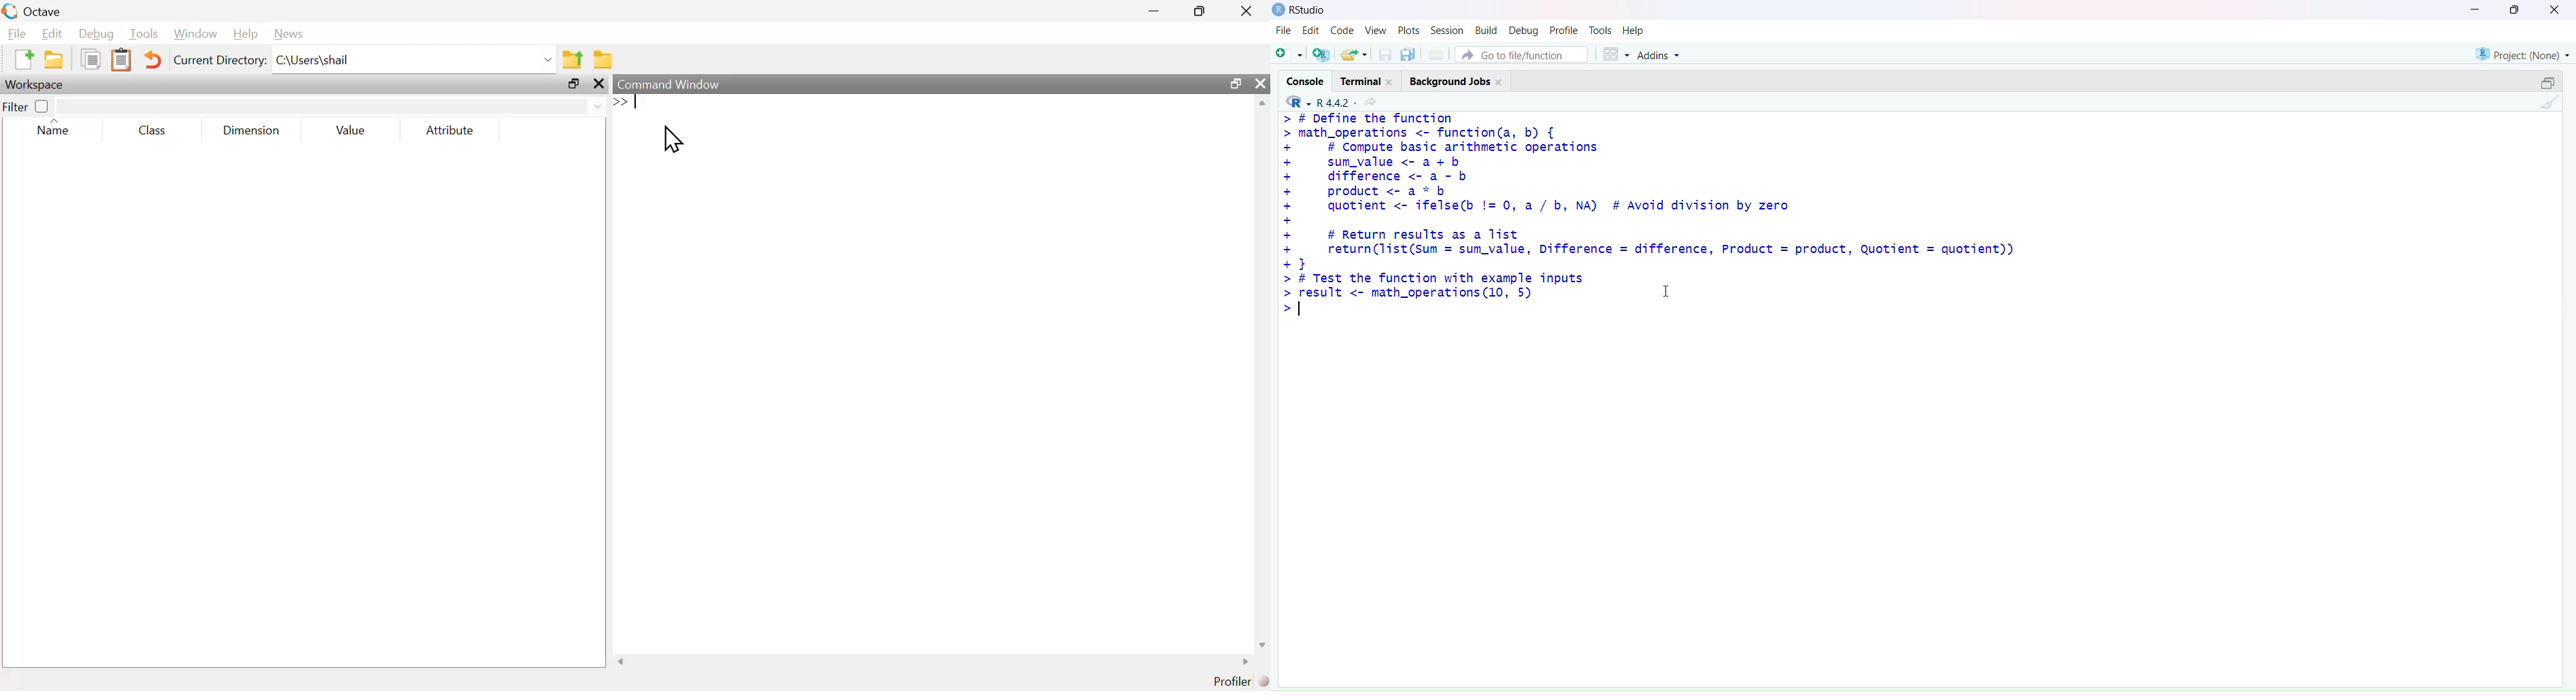  What do you see at coordinates (1333, 102) in the screenshot?
I see `R 4.4.2` at bounding box center [1333, 102].